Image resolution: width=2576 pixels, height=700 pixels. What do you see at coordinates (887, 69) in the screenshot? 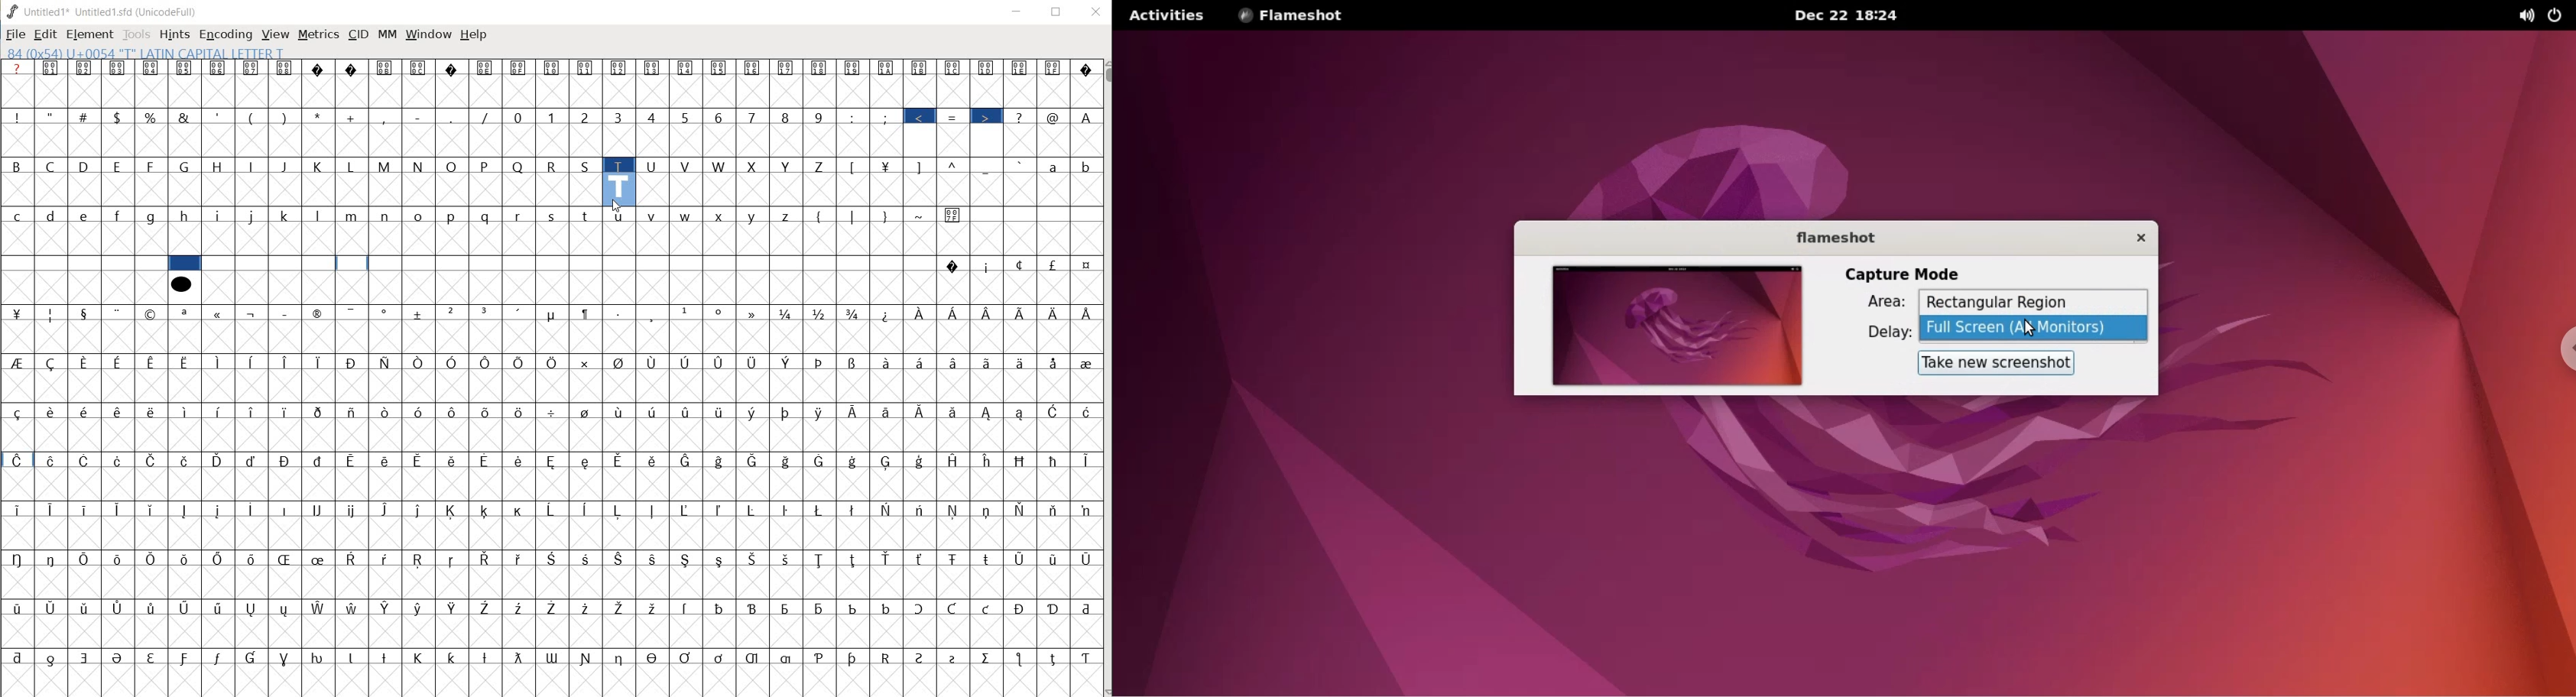
I see `Symbol` at bounding box center [887, 69].